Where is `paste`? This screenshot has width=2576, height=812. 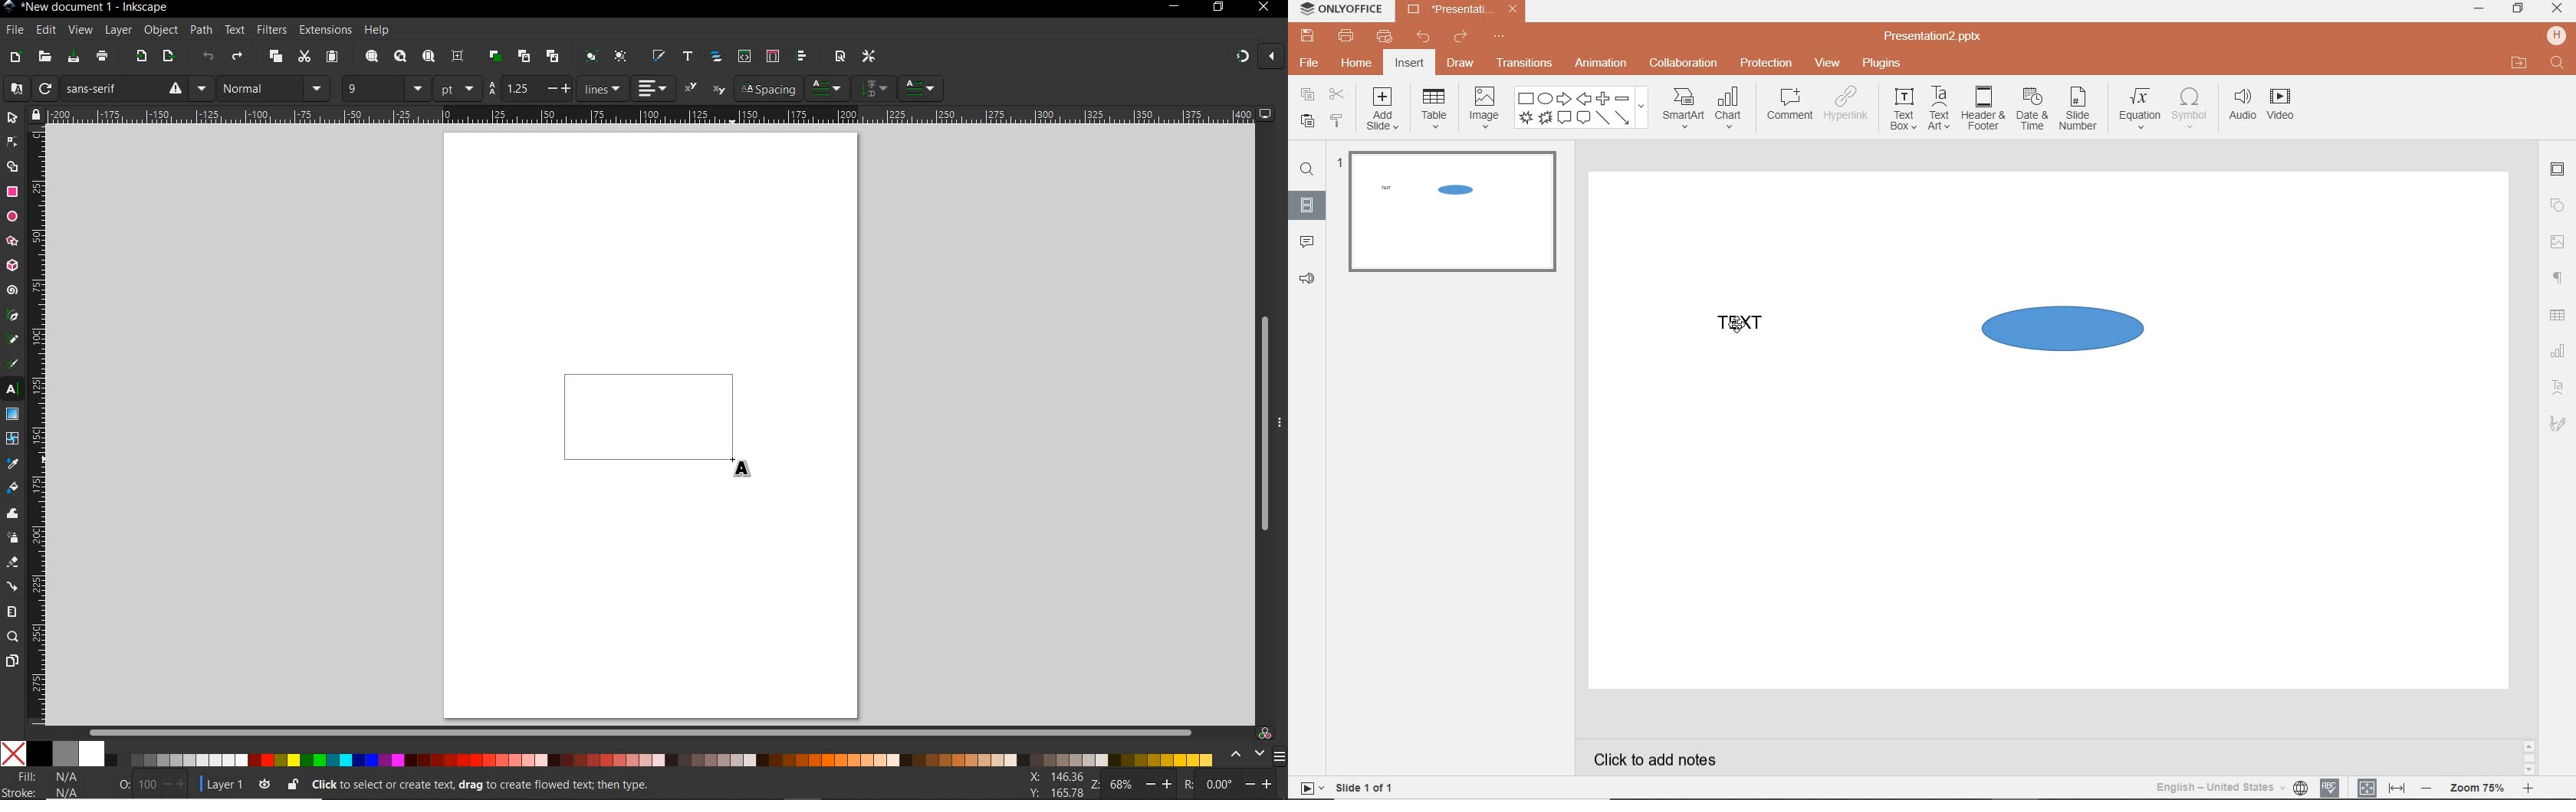 paste is located at coordinates (332, 57).